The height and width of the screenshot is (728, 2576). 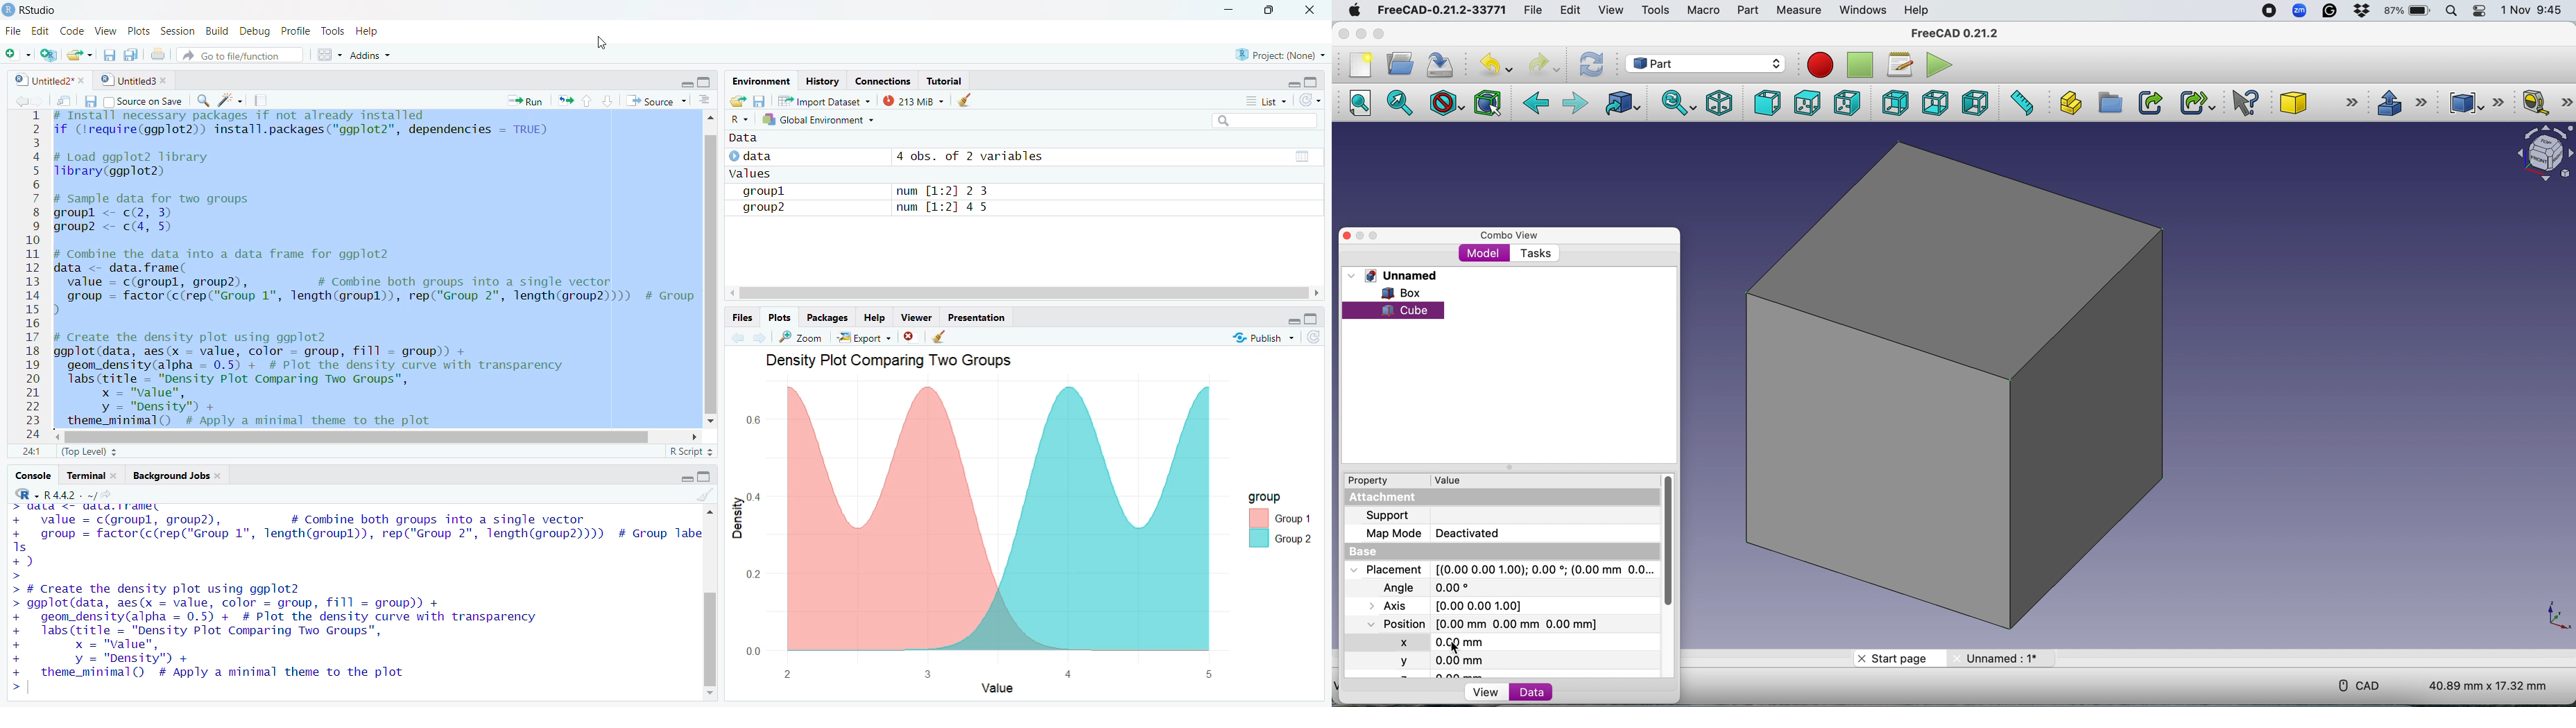 I want to click on Forward, so click(x=1576, y=104).